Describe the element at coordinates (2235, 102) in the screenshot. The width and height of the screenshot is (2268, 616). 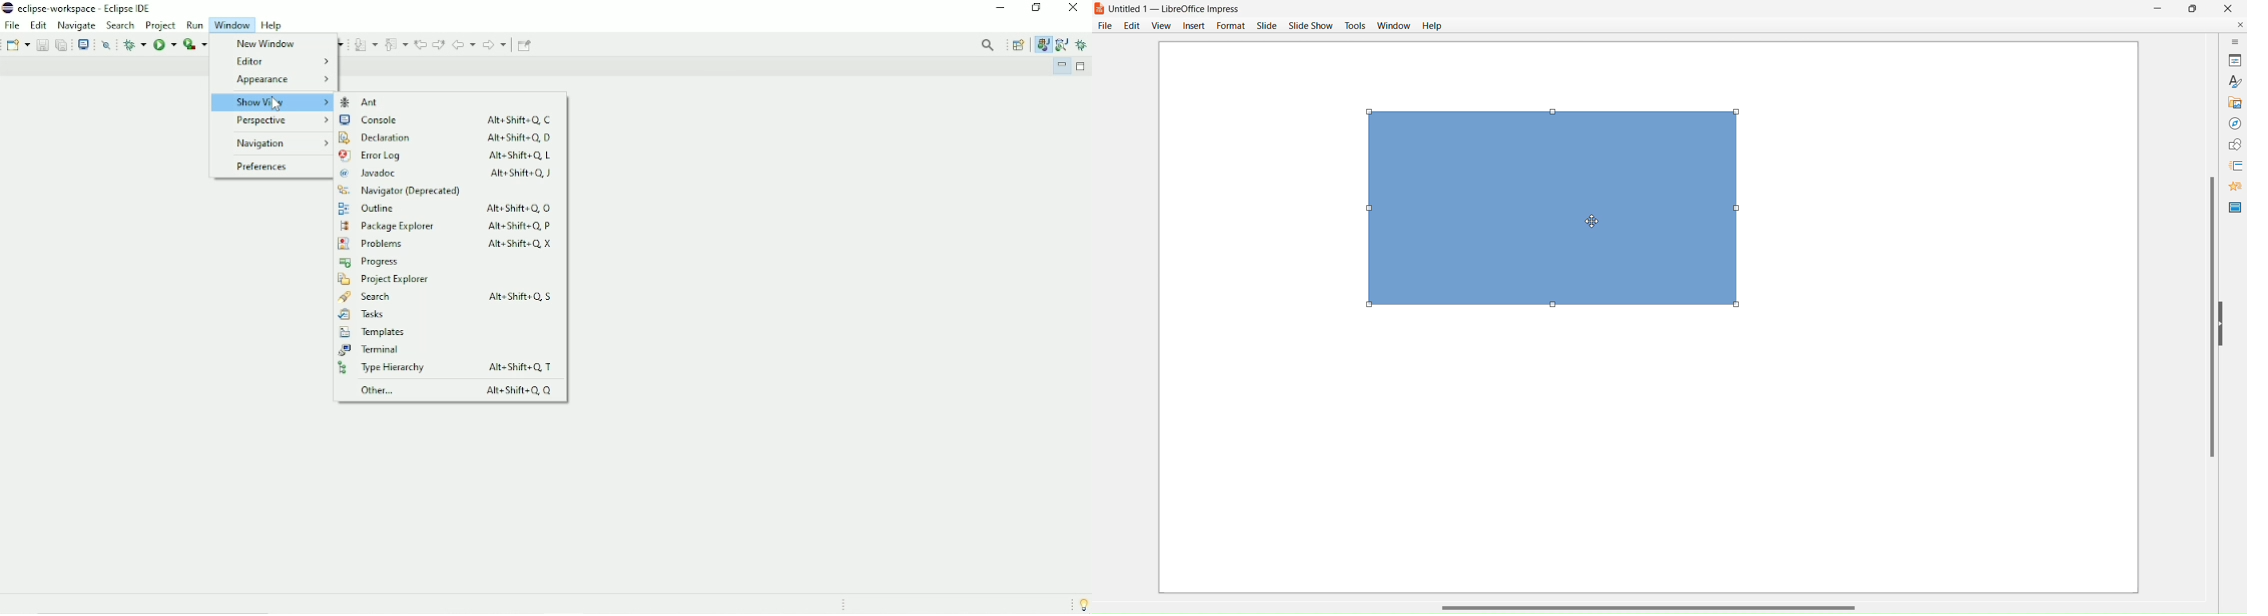
I see `Gallery` at that location.